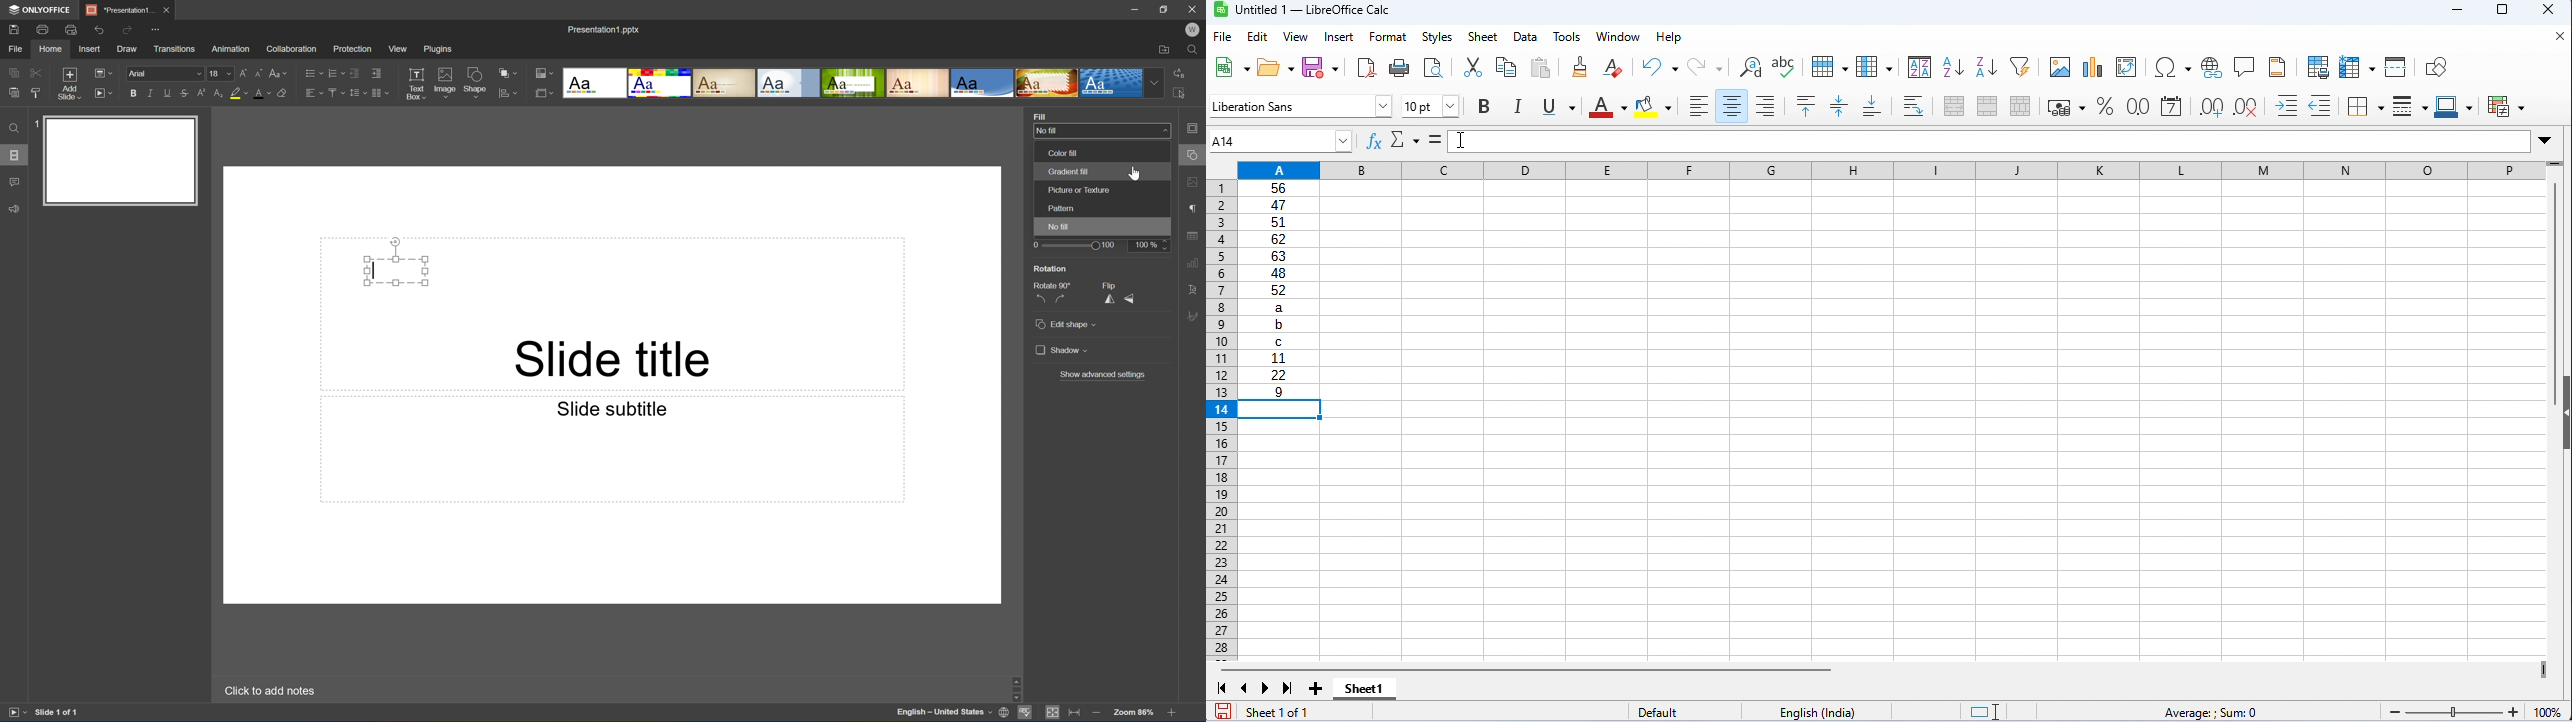  Describe the element at coordinates (1151, 245) in the screenshot. I see `100%` at that location.